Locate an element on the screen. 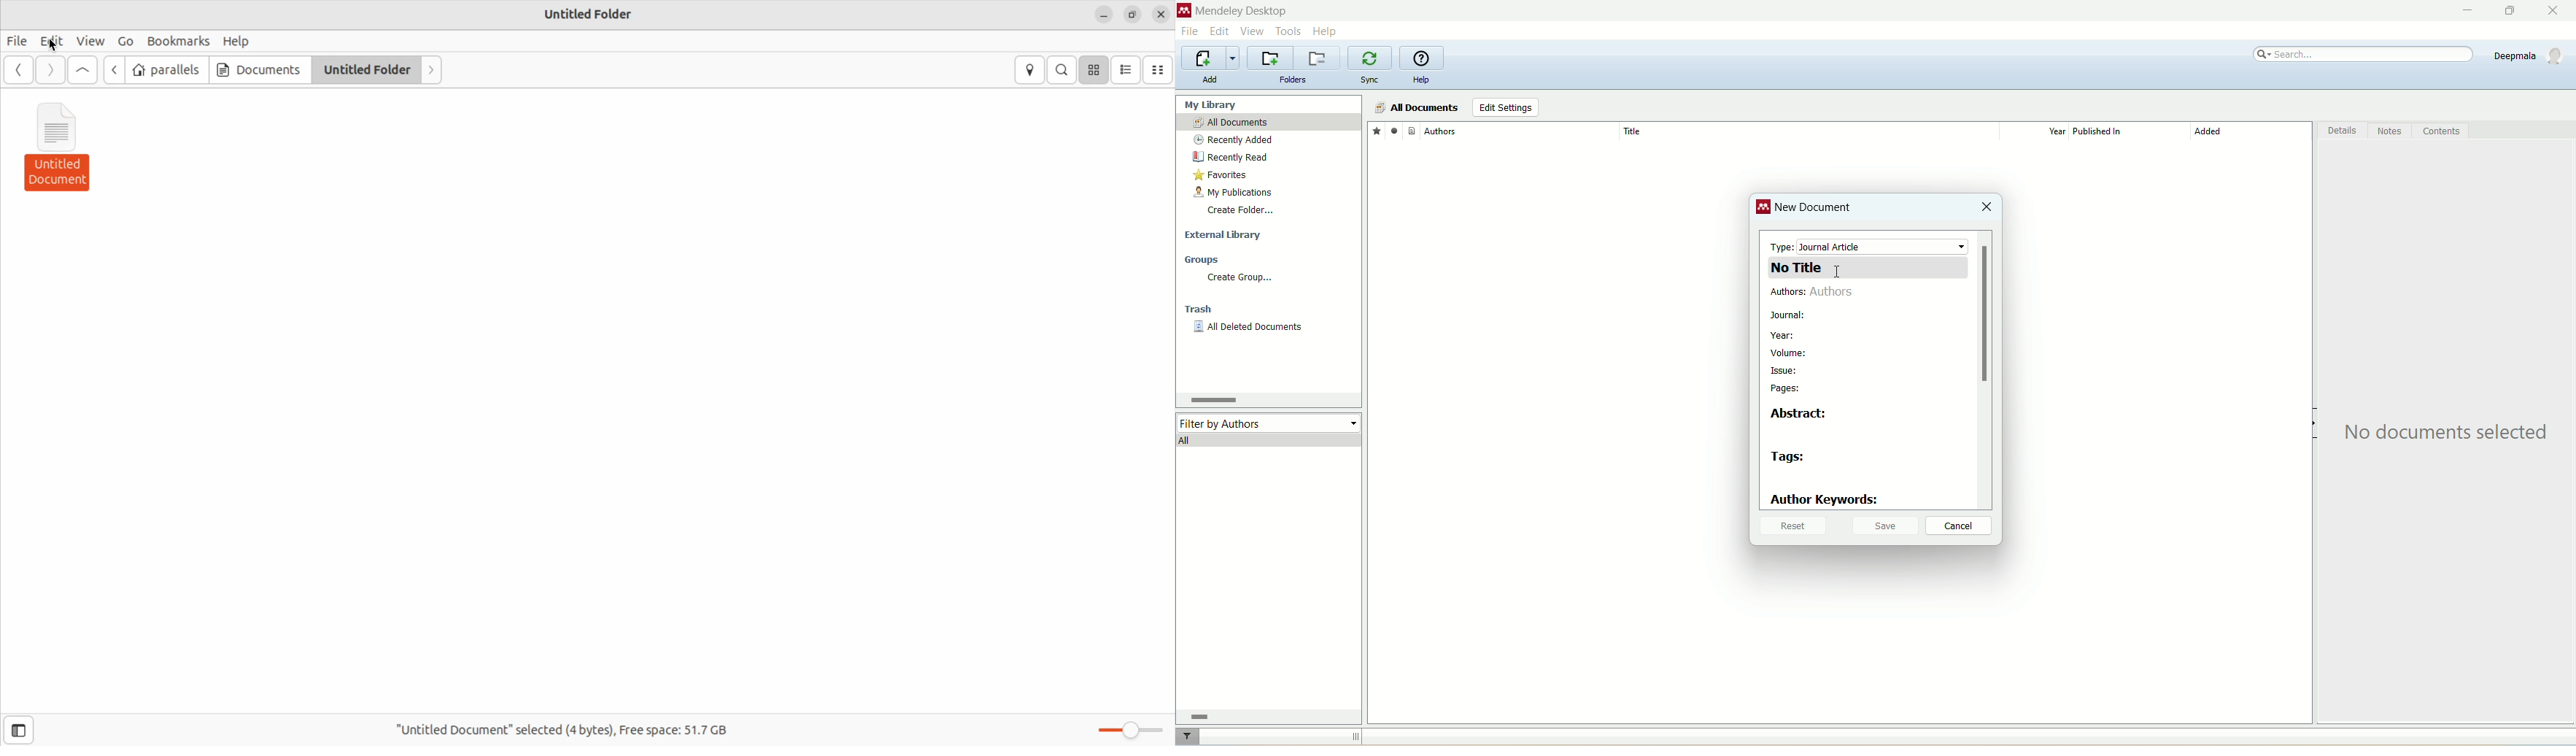 Image resolution: width=2576 pixels, height=756 pixels. folders is located at coordinates (1293, 80).